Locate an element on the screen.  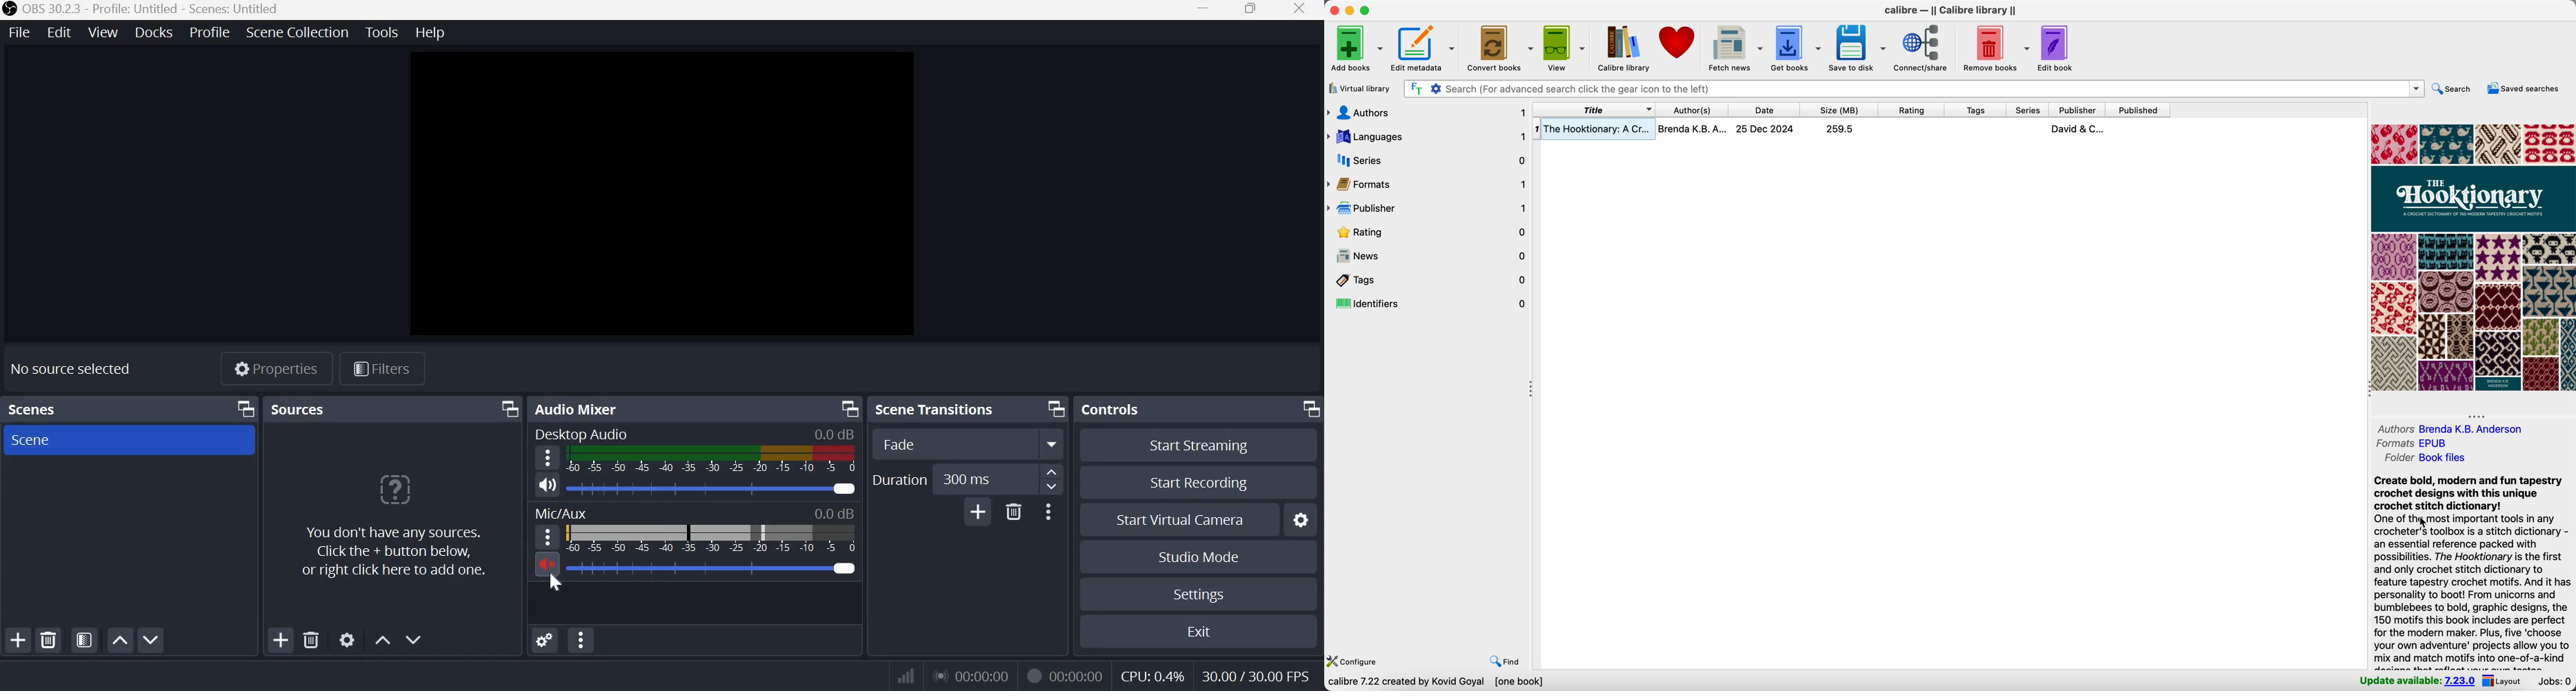
connect/share is located at coordinates (1924, 47).